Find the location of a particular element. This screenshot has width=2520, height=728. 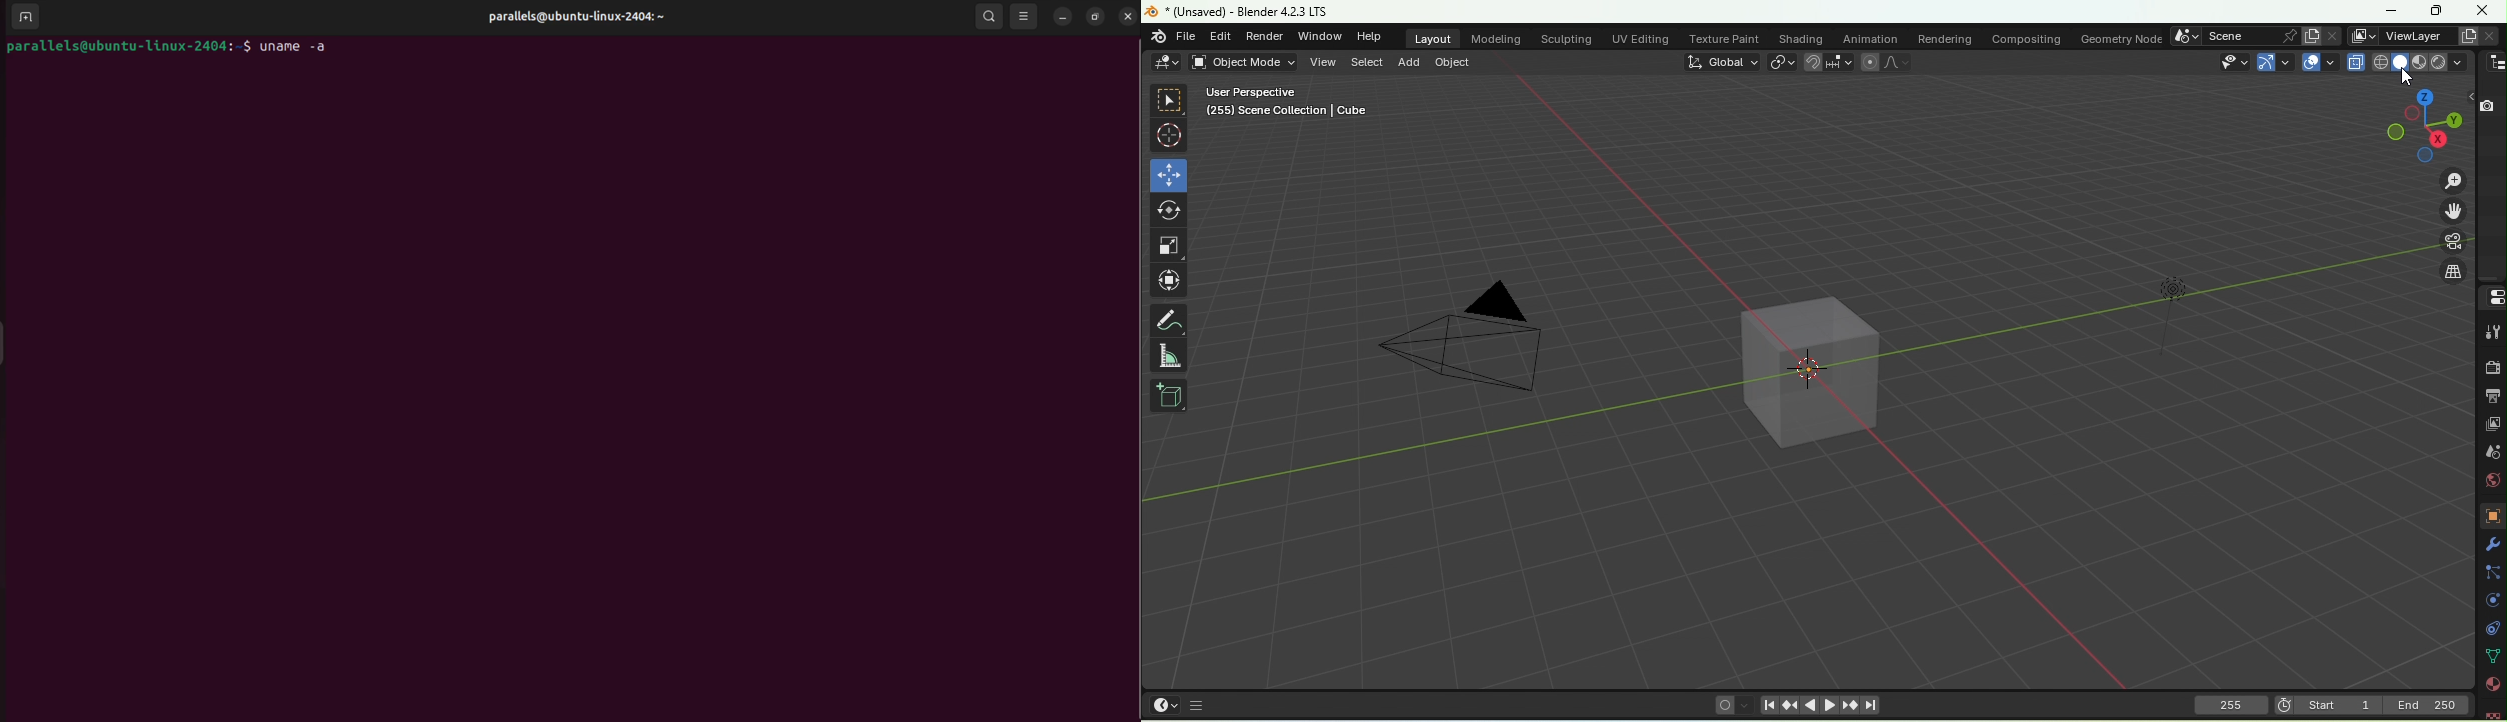

Viewport shading: Rendered is located at coordinates (2439, 62).